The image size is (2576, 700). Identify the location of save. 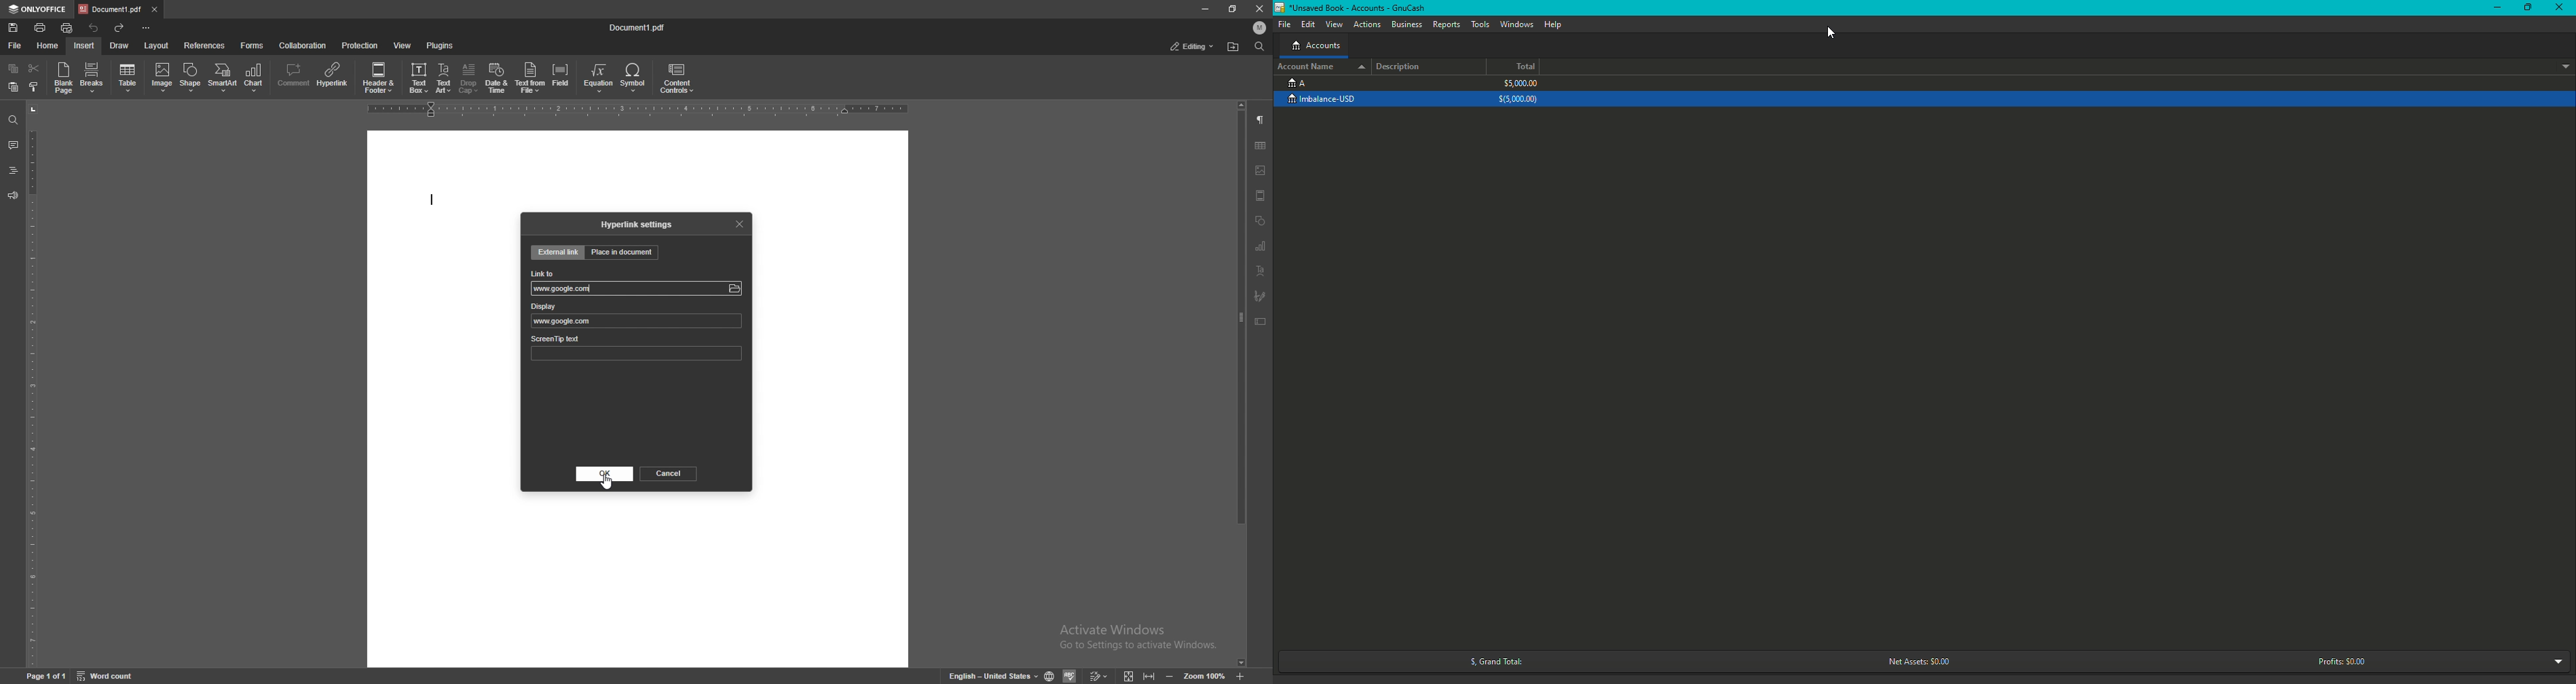
(14, 27).